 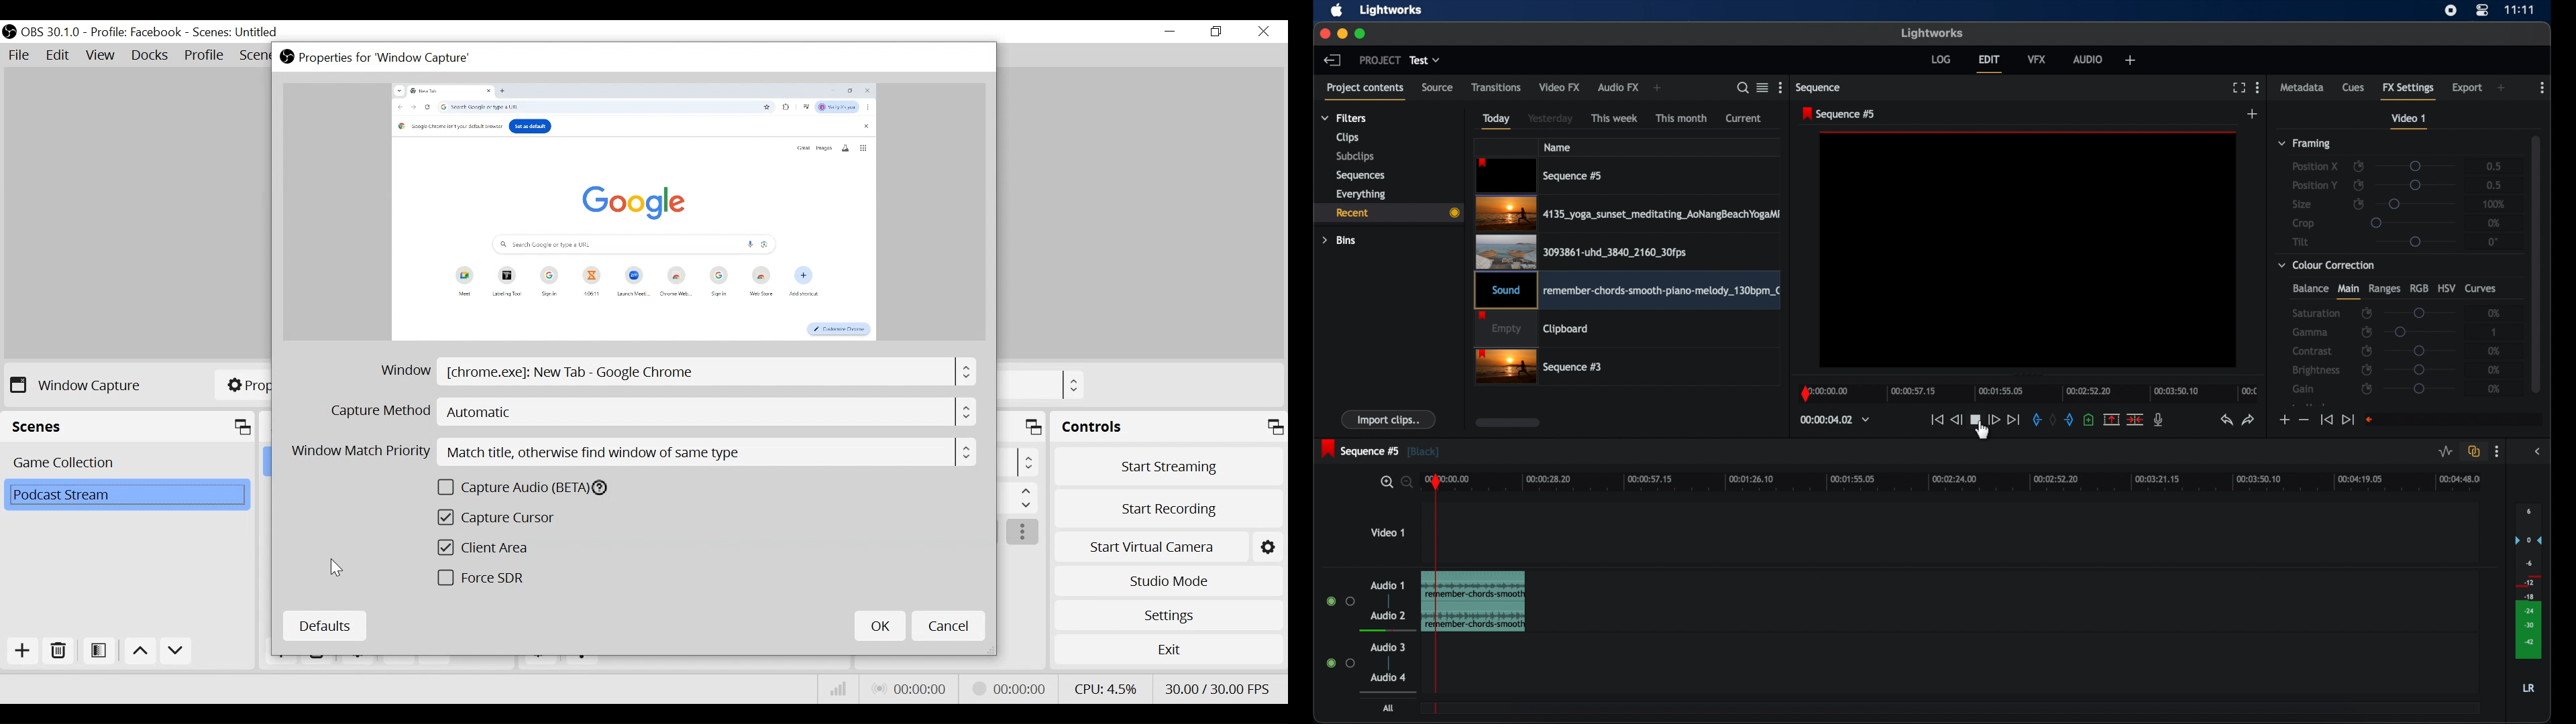 I want to click on video 1, so click(x=2410, y=121).